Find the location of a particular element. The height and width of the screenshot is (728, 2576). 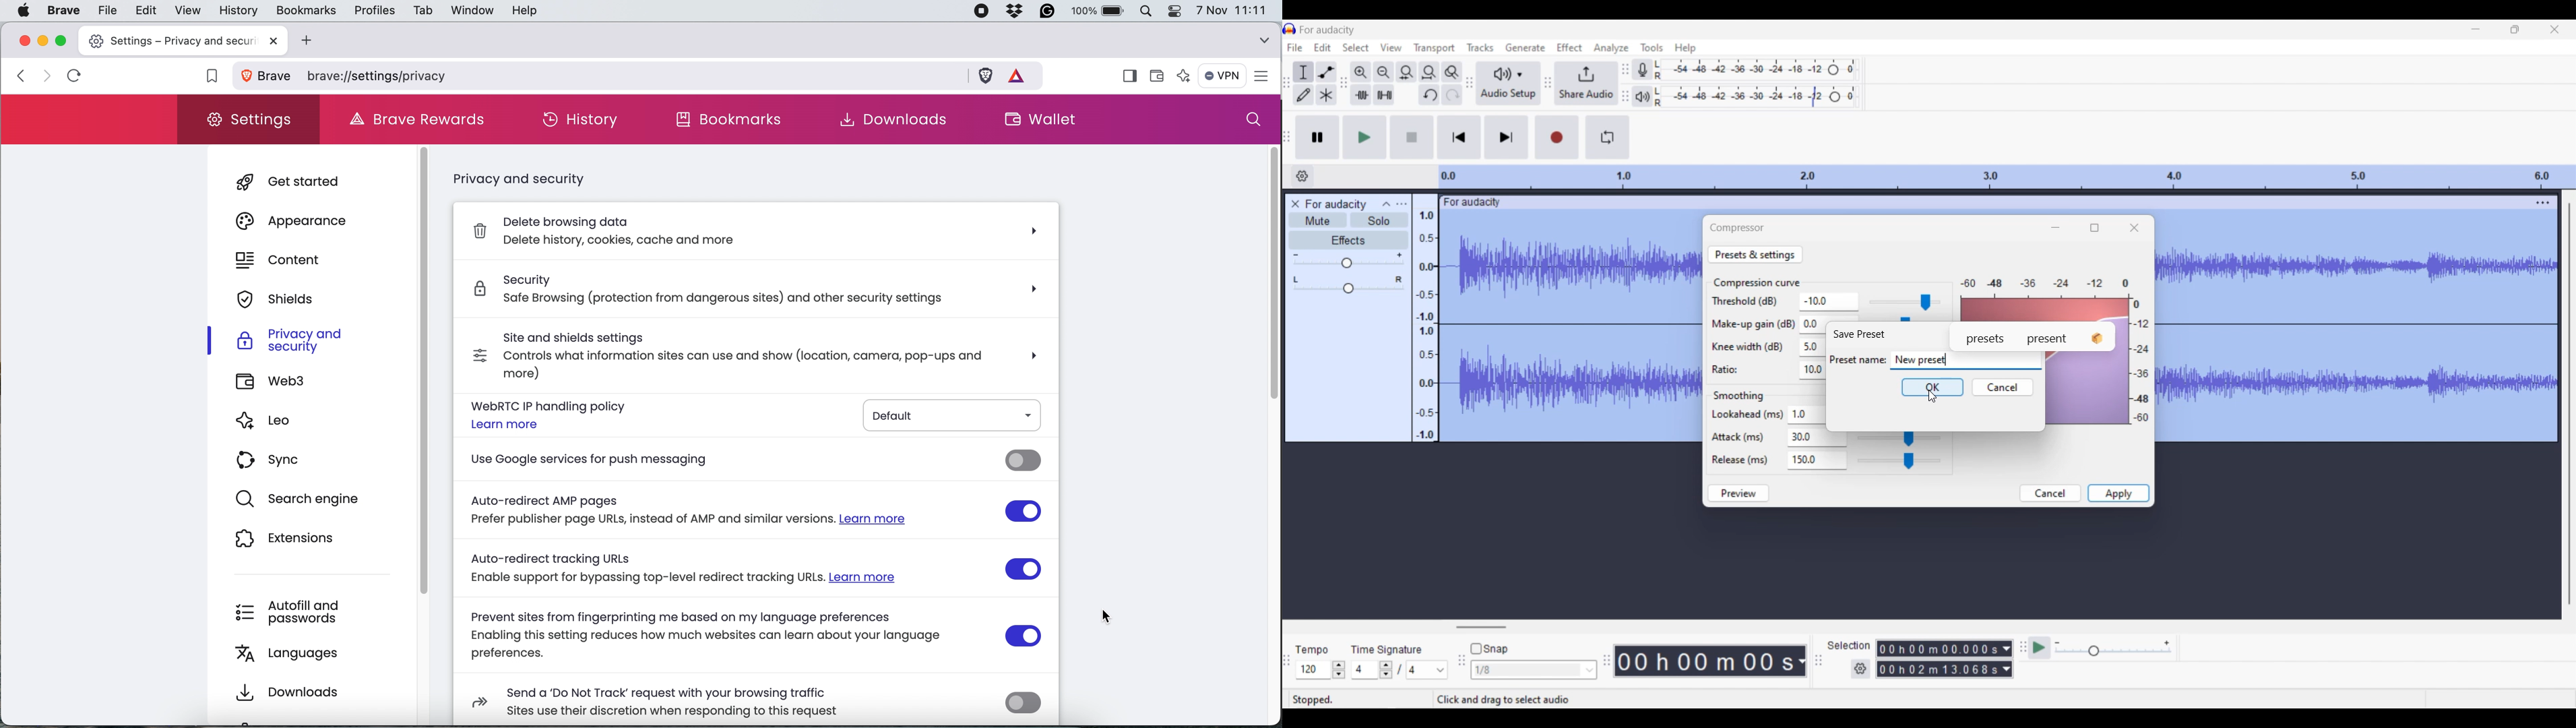

Fit project to width is located at coordinates (1429, 71).